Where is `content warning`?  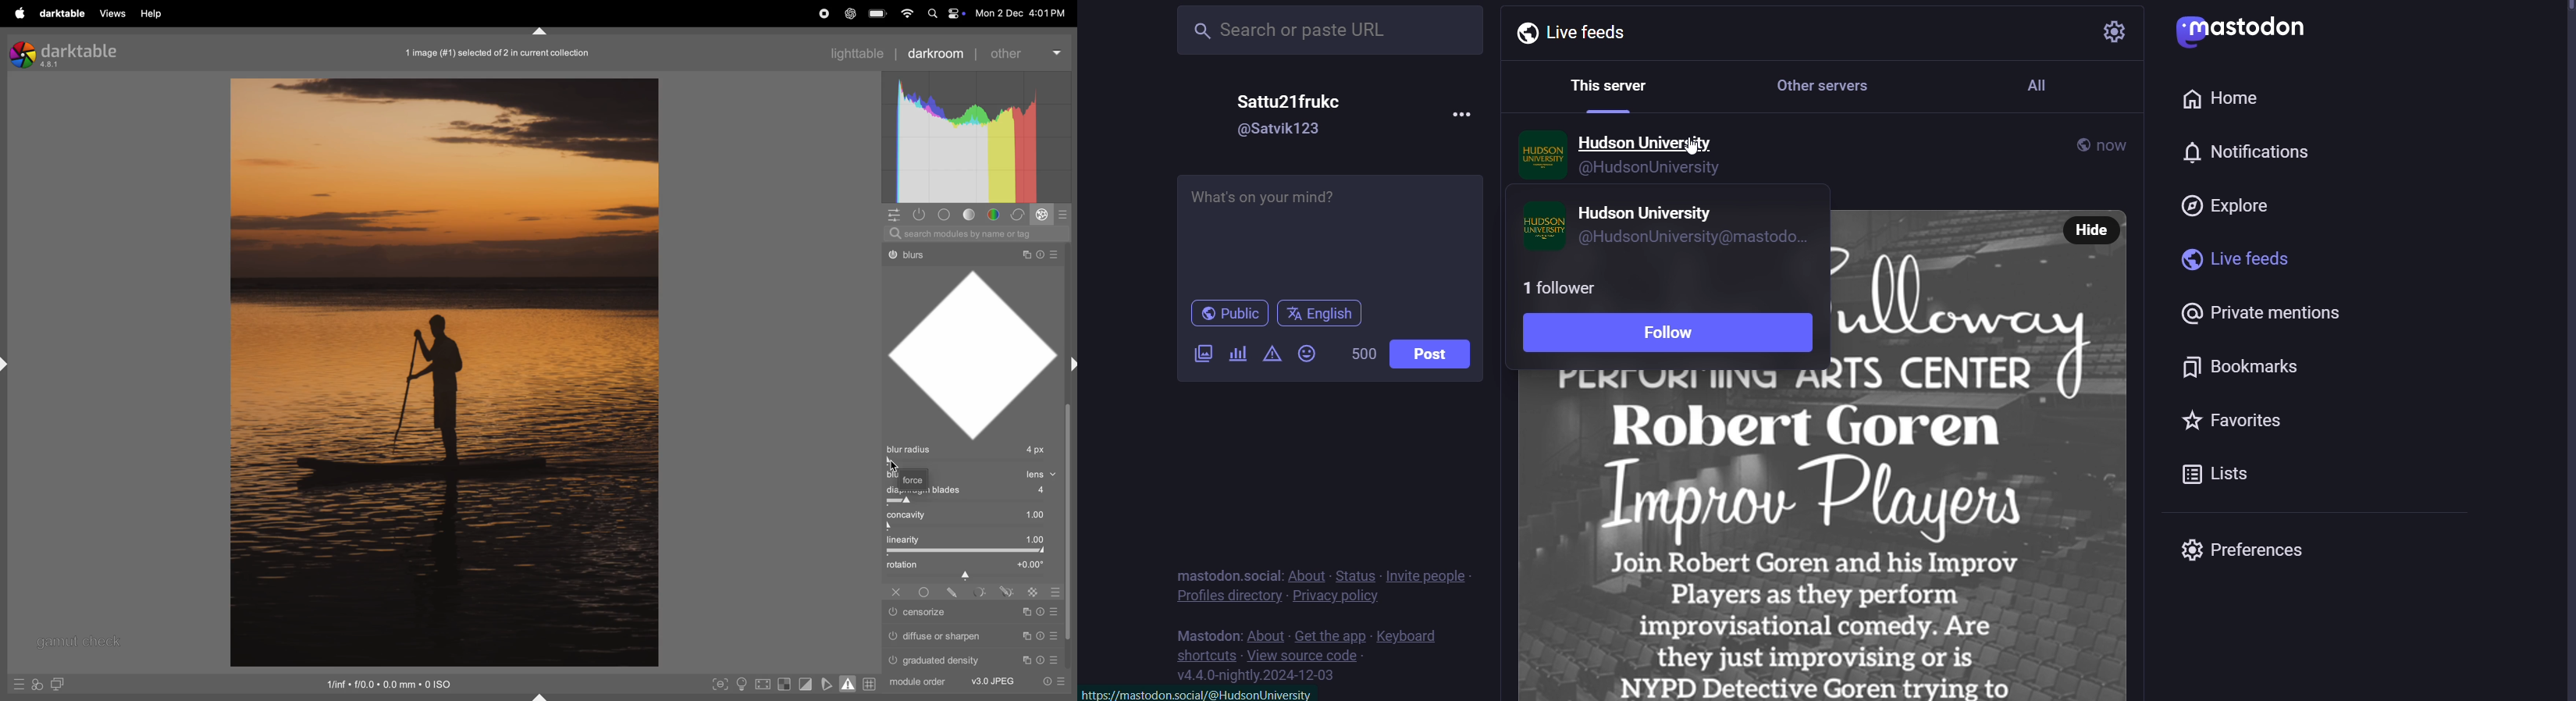 content warning is located at coordinates (1273, 356).